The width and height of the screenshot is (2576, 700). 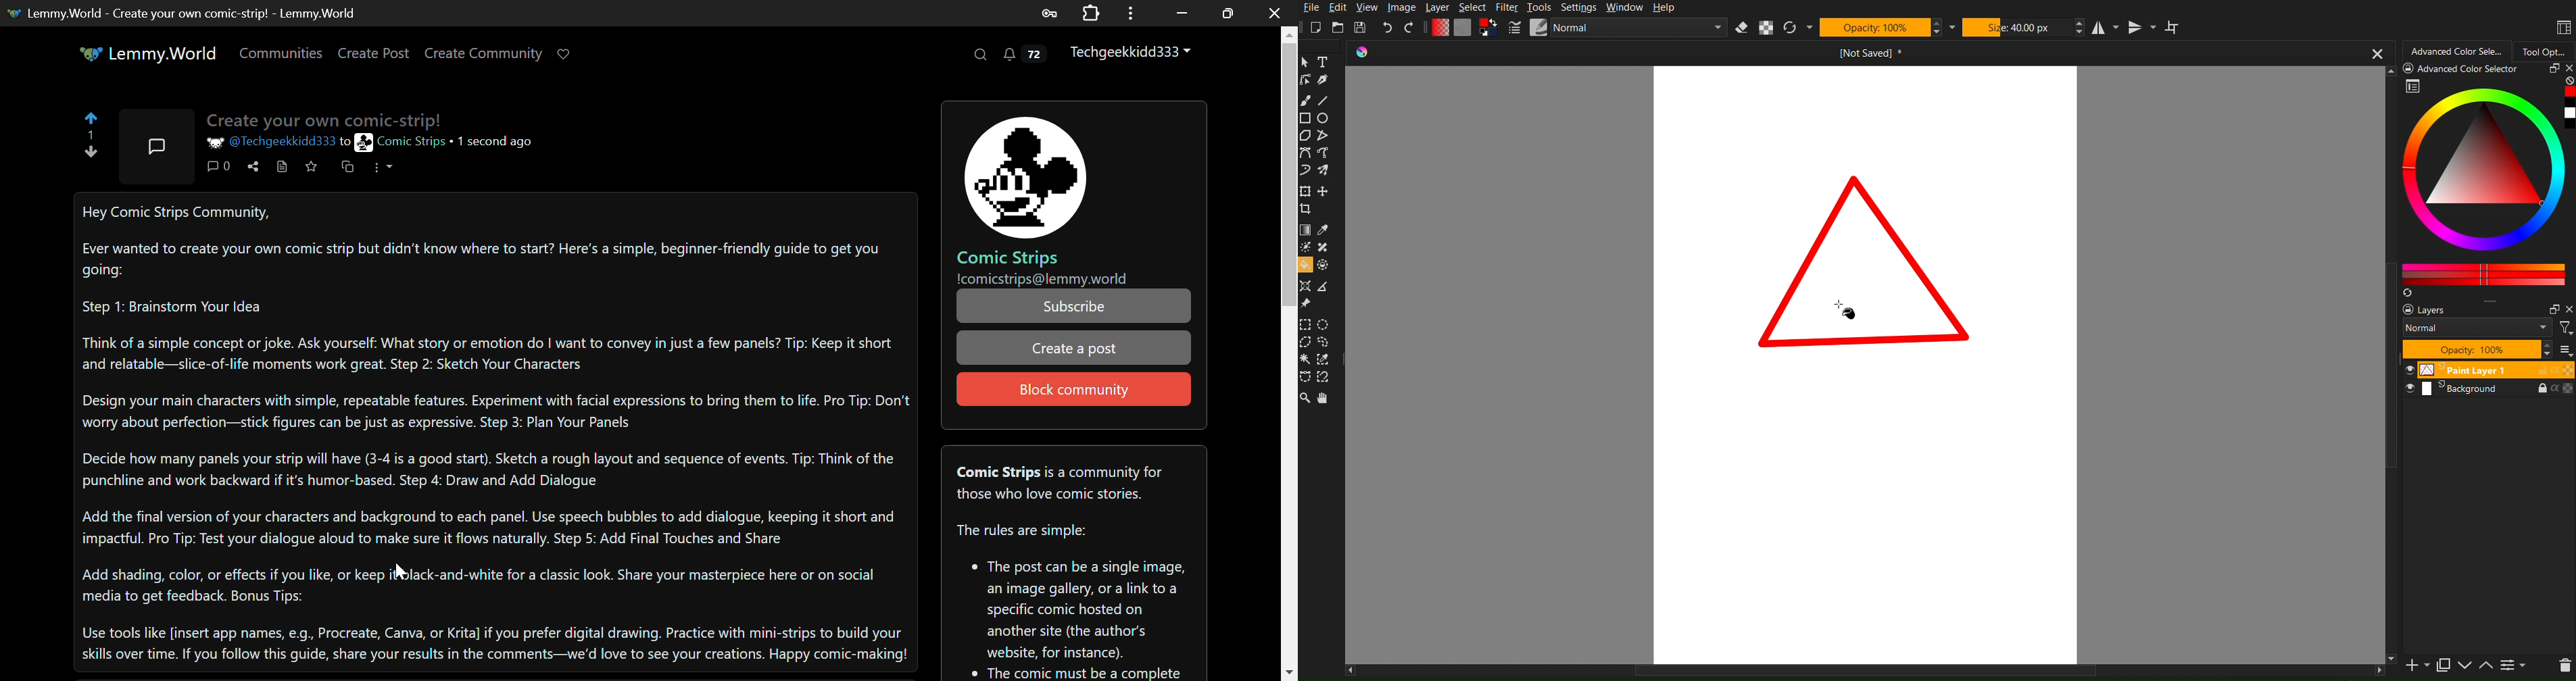 What do you see at coordinates (1409, 27) in the screenshot?
I see `Redo` at bounding box center [1409, 27].